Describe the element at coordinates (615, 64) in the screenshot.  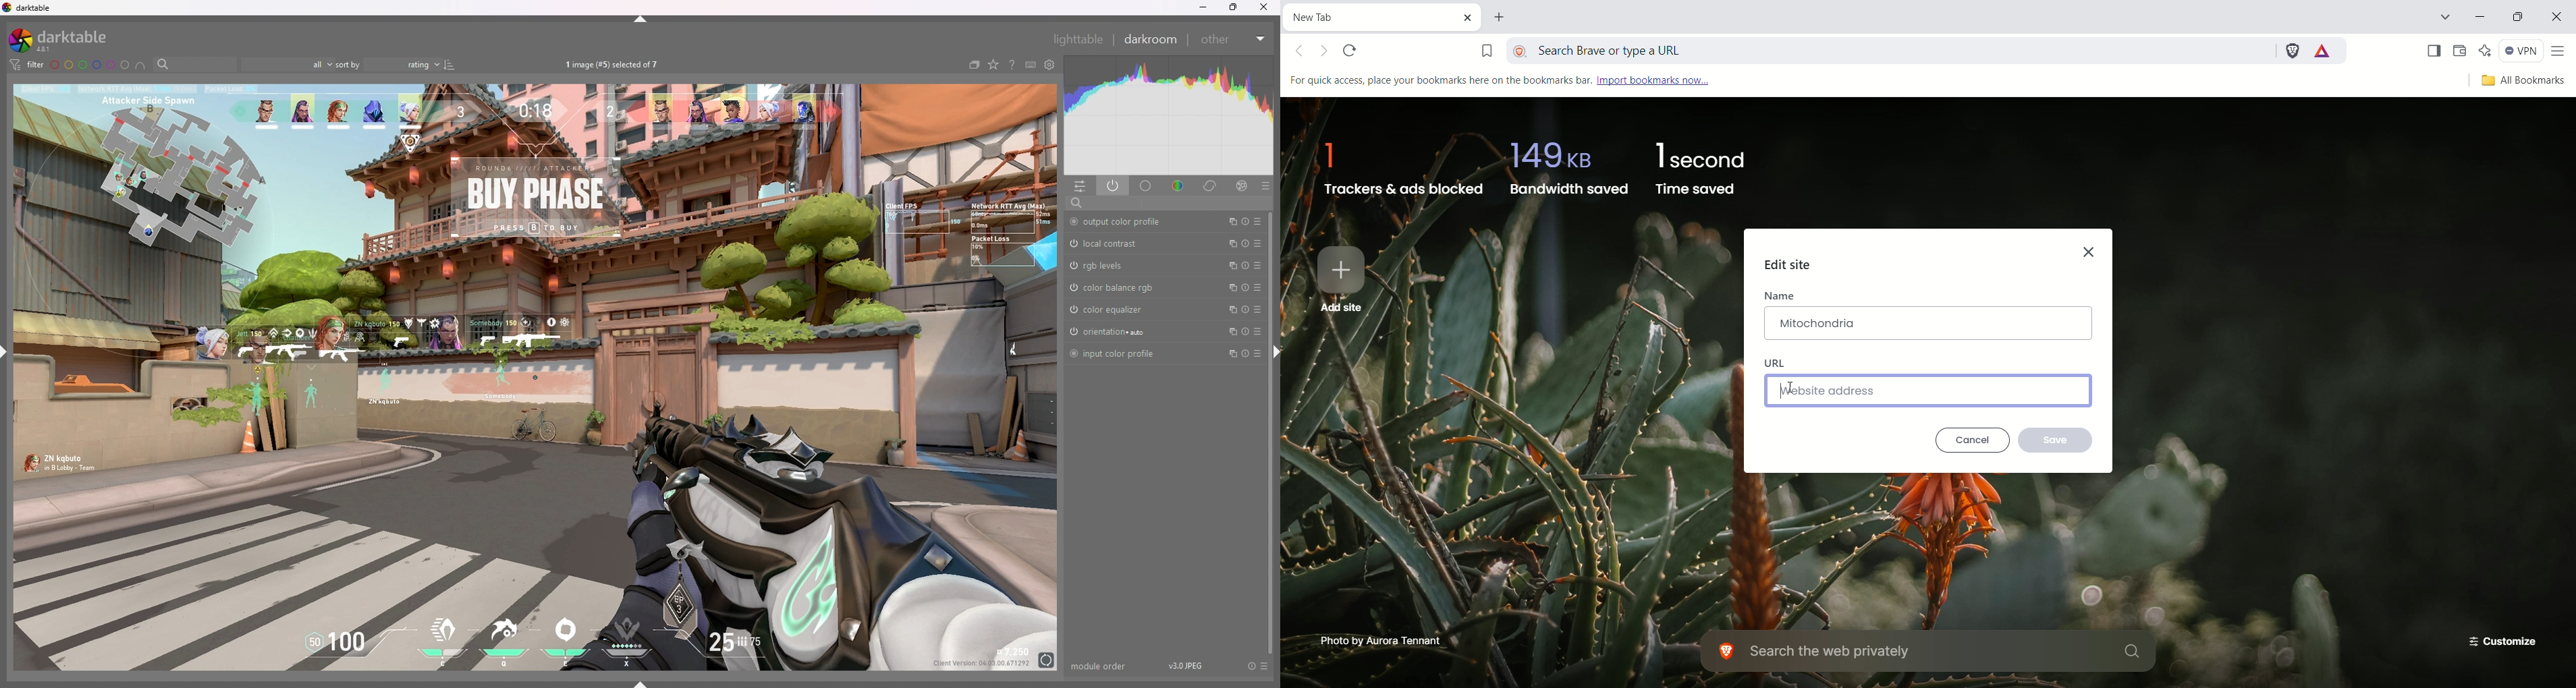
I see `images selected` at that location.